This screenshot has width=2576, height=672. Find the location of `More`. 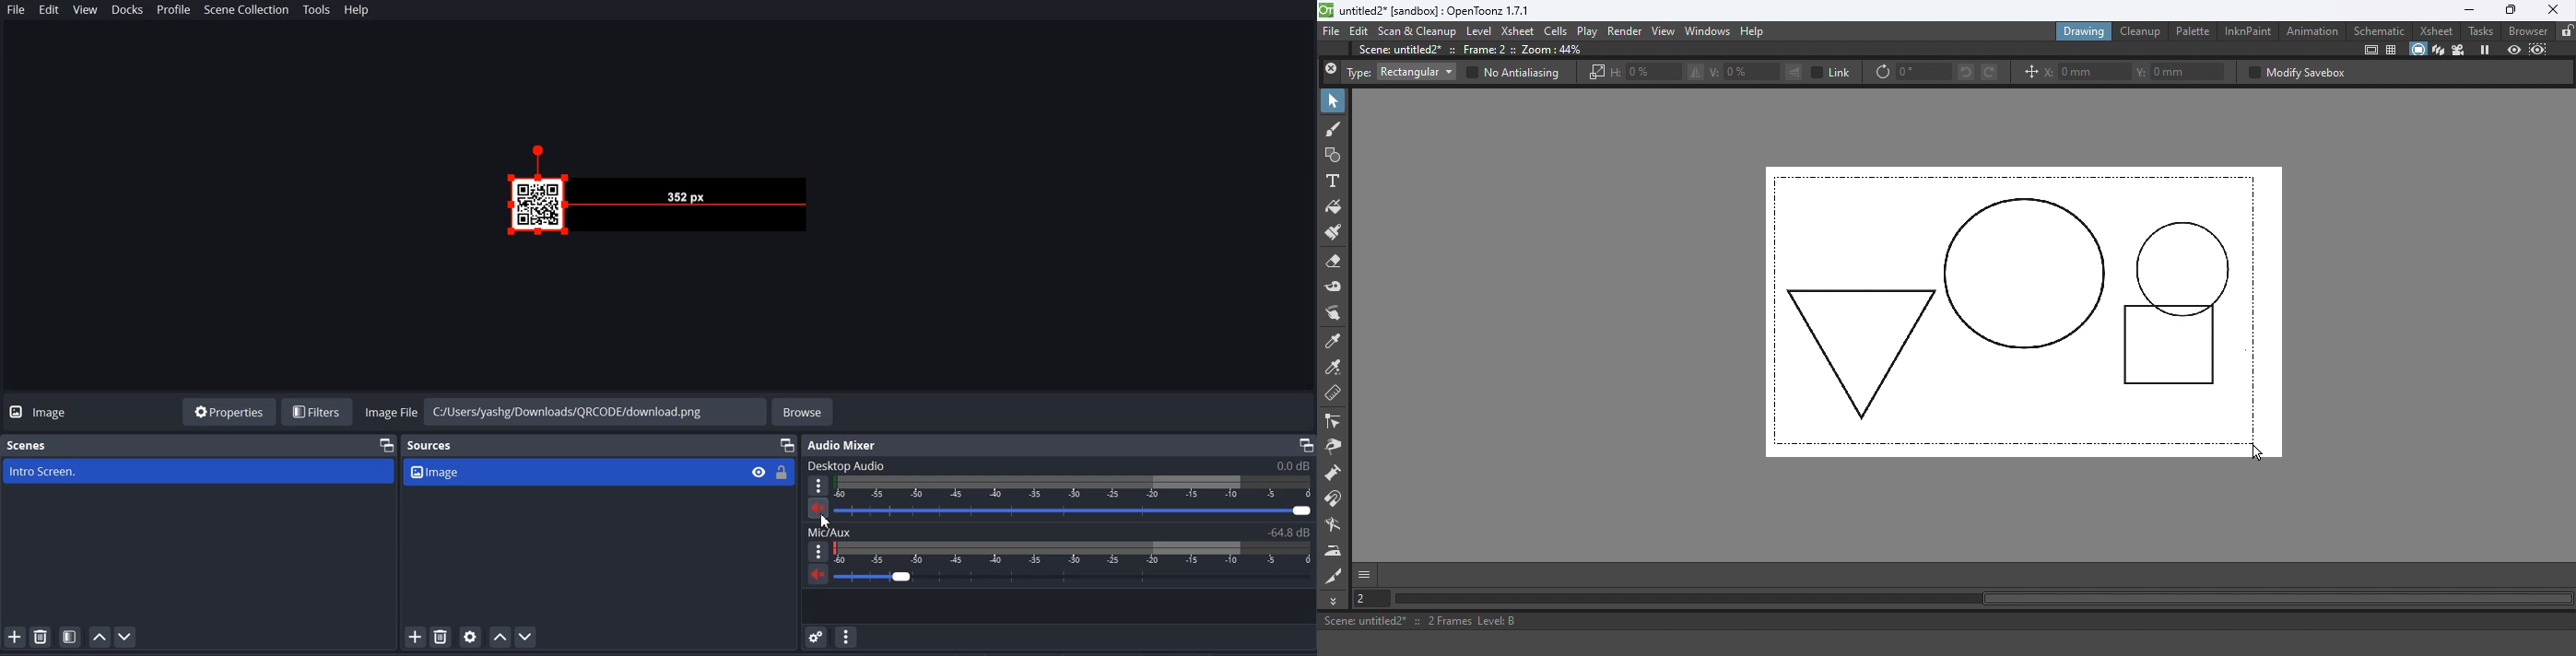

More is located at coordinates (819, 485).